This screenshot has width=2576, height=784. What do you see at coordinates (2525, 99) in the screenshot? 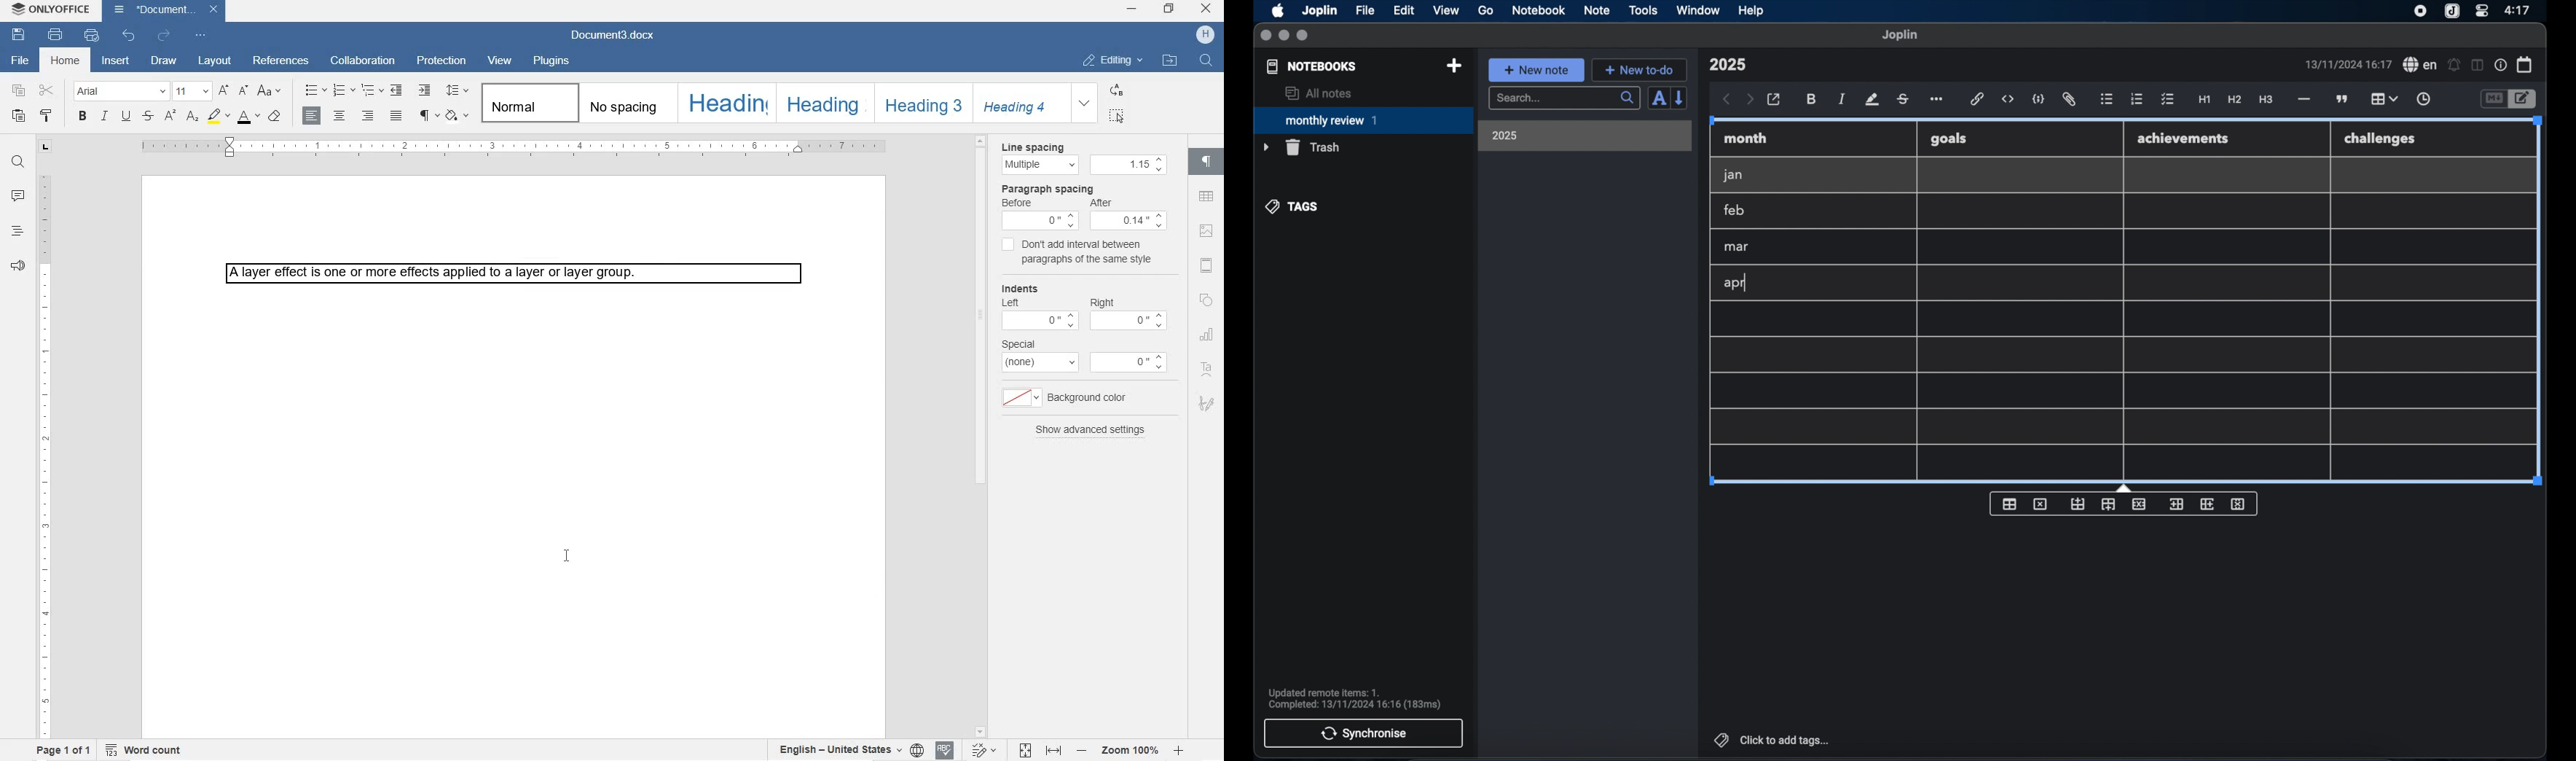
I see `toggle editor` at bounding box center [2525, 99].